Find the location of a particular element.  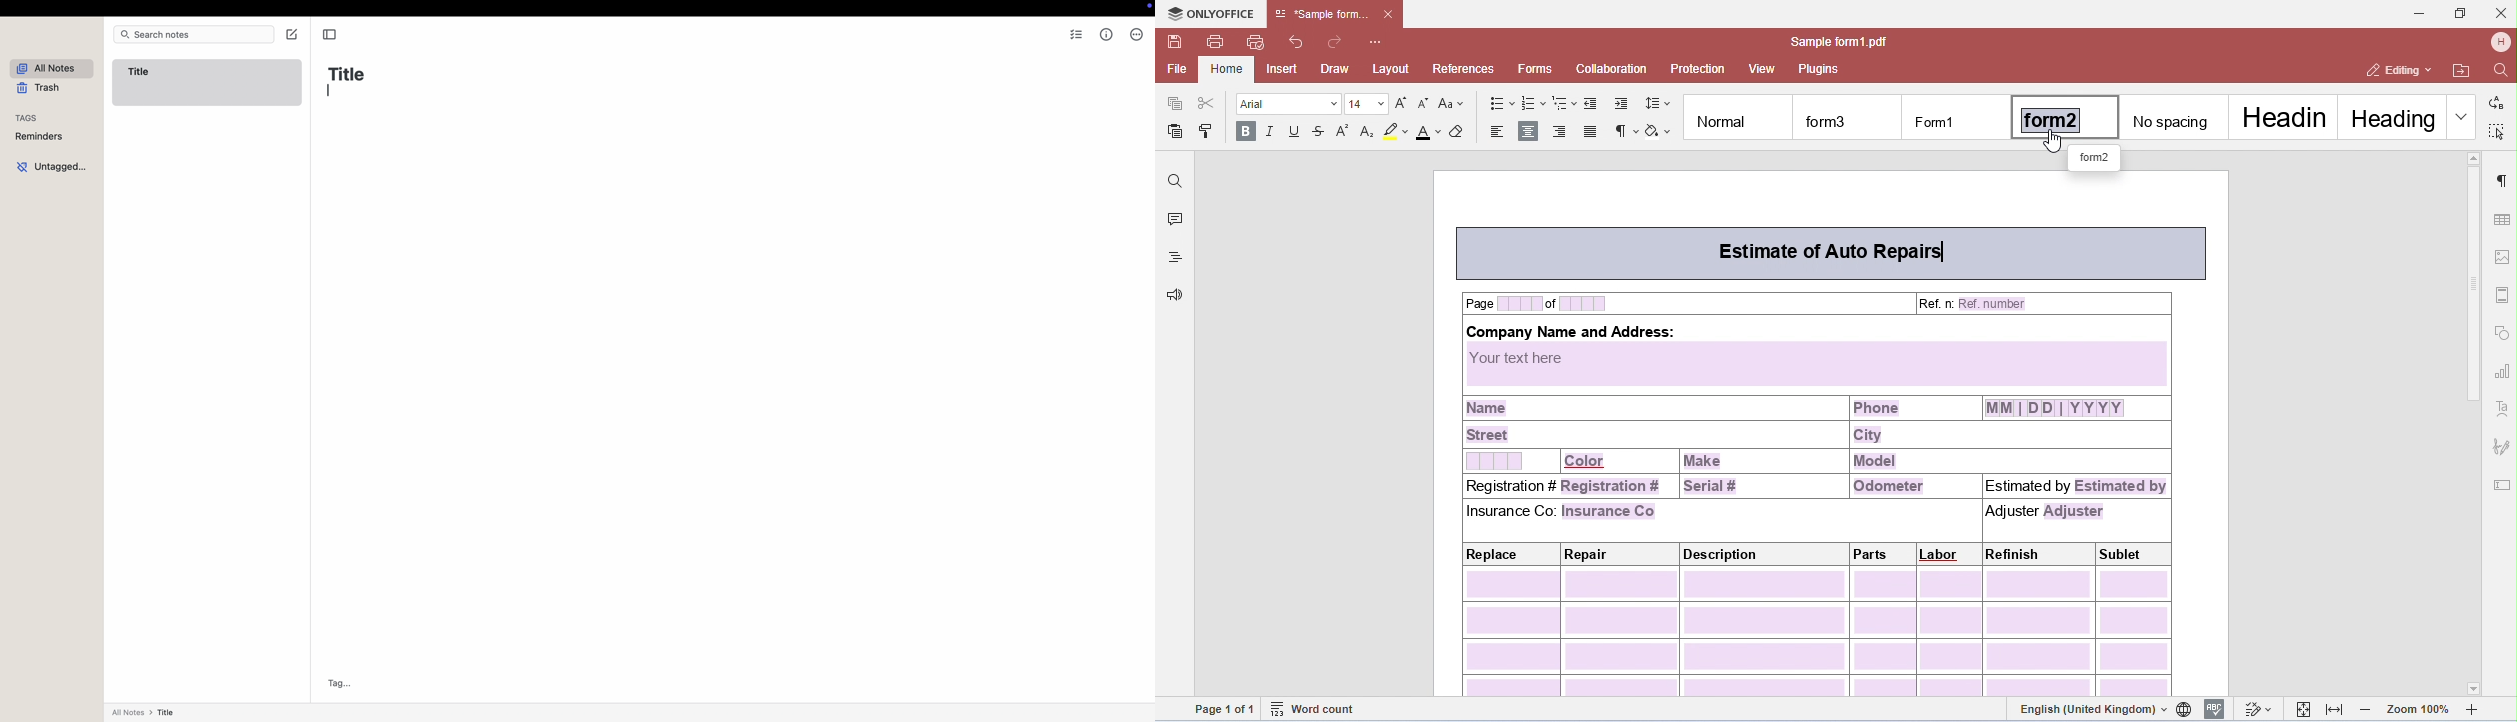

more options is located at coordinates (1136, 35).